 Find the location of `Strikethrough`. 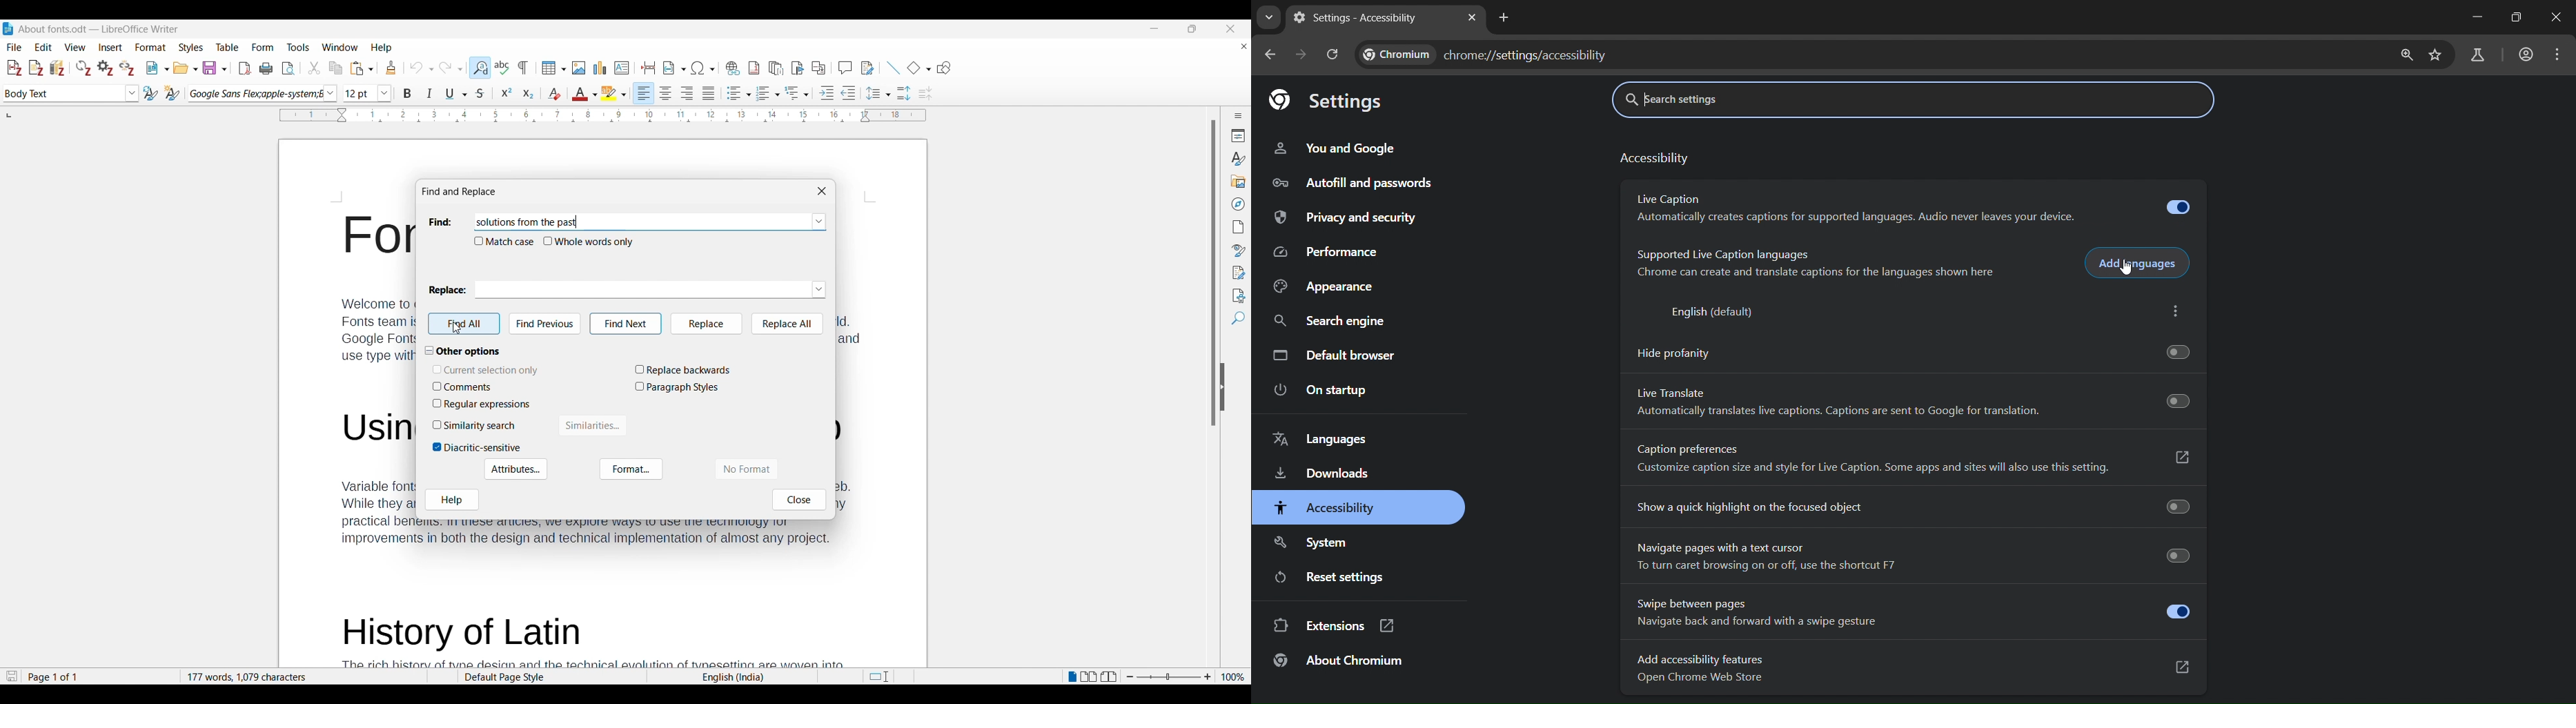

Strikethrough is located at coordinates (478, 95).